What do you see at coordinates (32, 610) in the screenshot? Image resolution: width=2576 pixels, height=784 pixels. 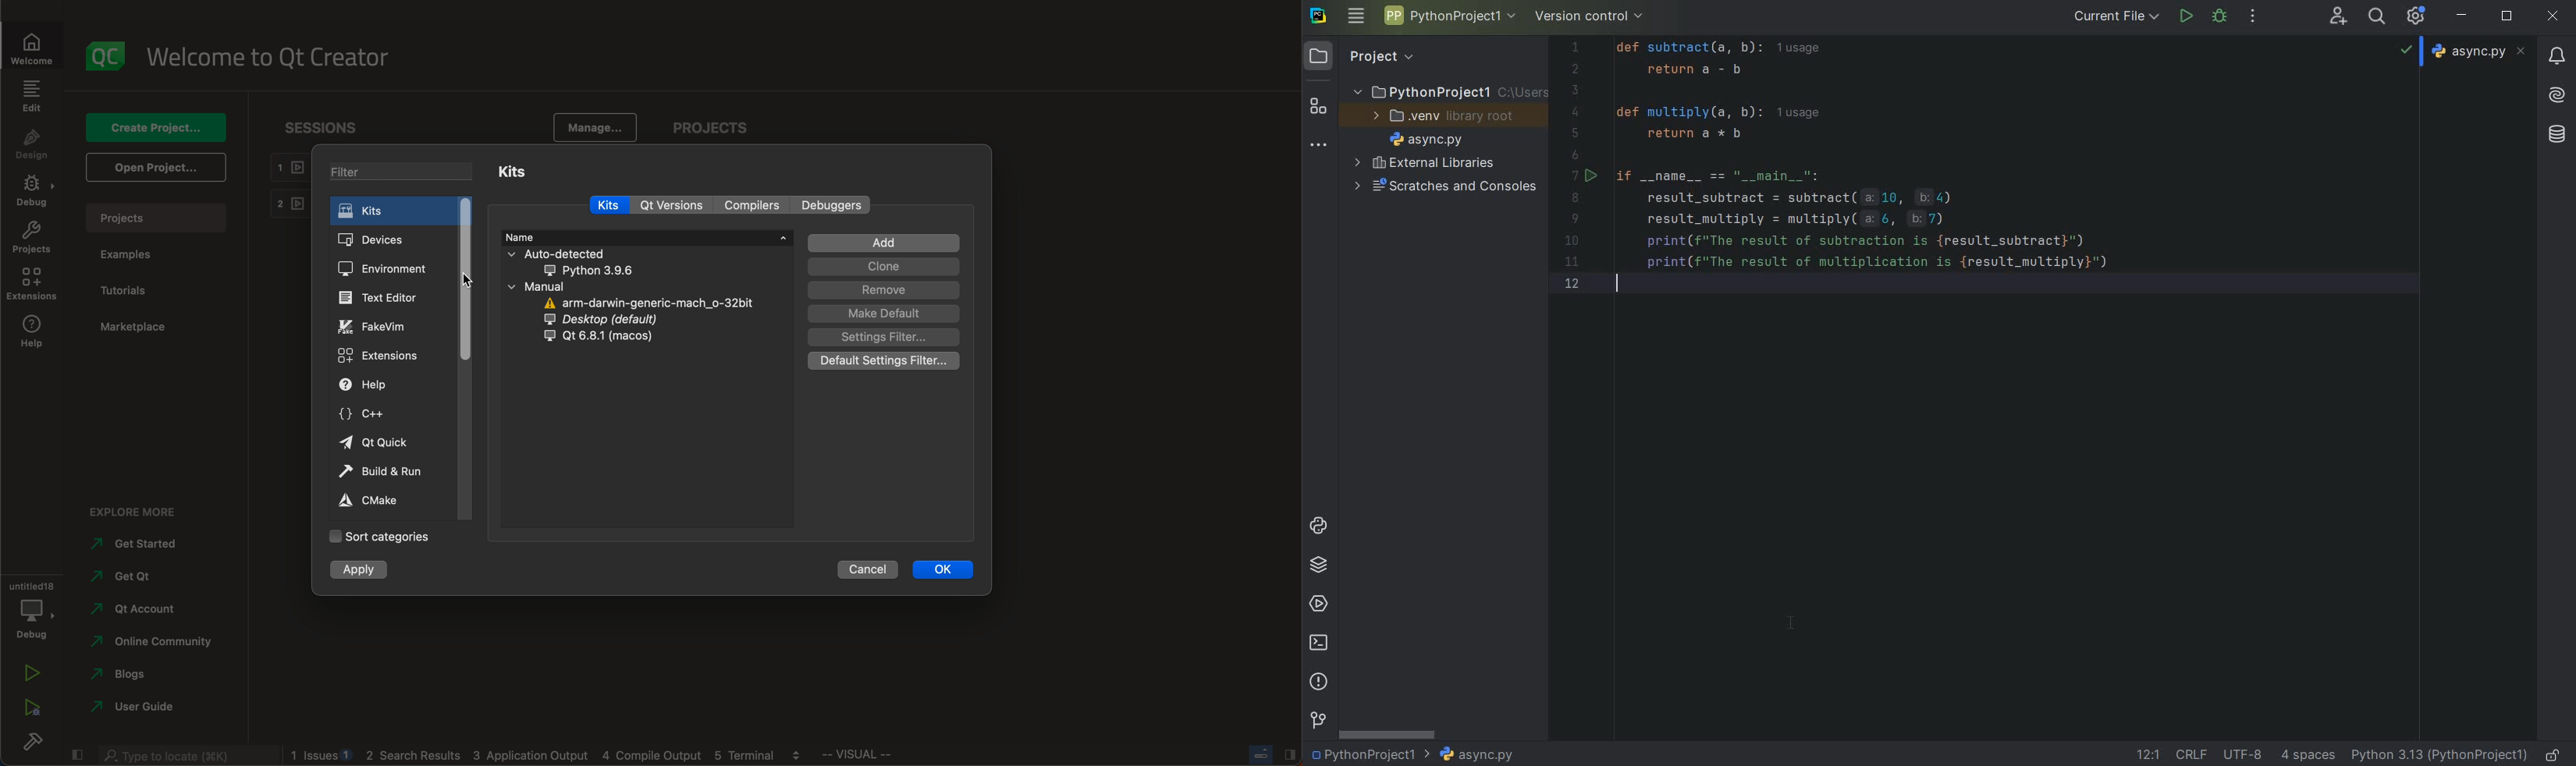 I see `debug` at bounding box center [32, 610].